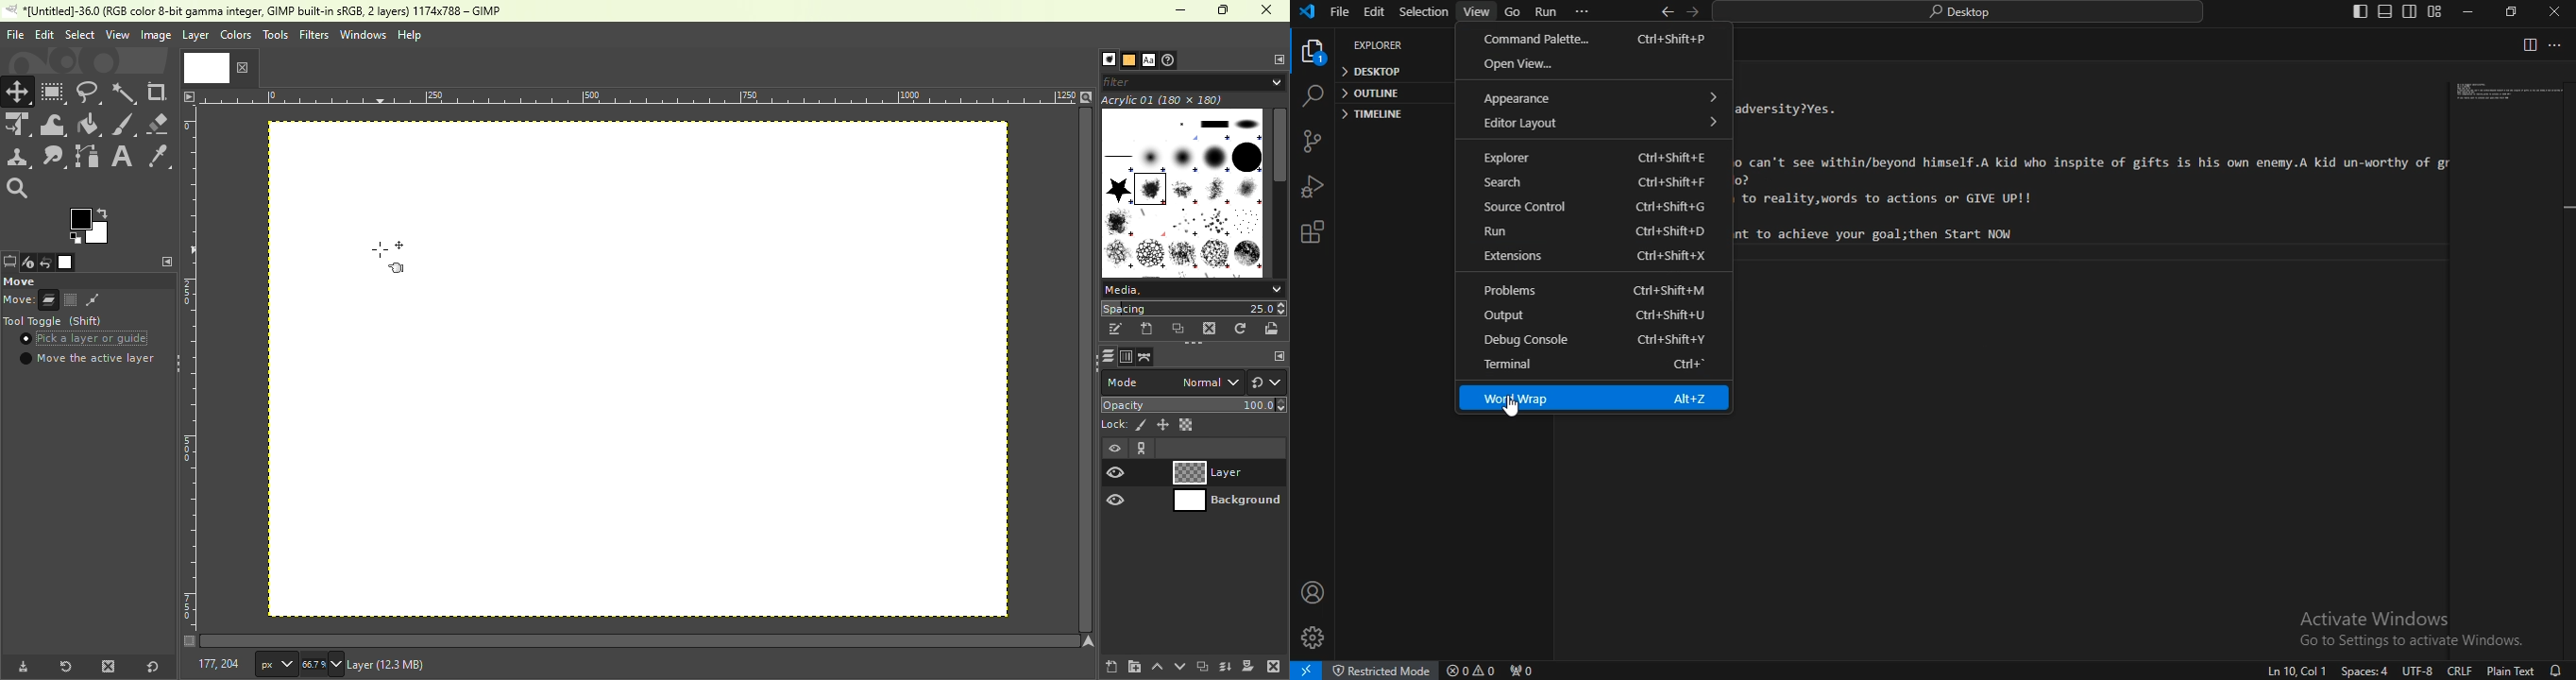 The width and height of the screenshot is (2576, 700). I want to click on Delete this layer, so click(1274, 665).